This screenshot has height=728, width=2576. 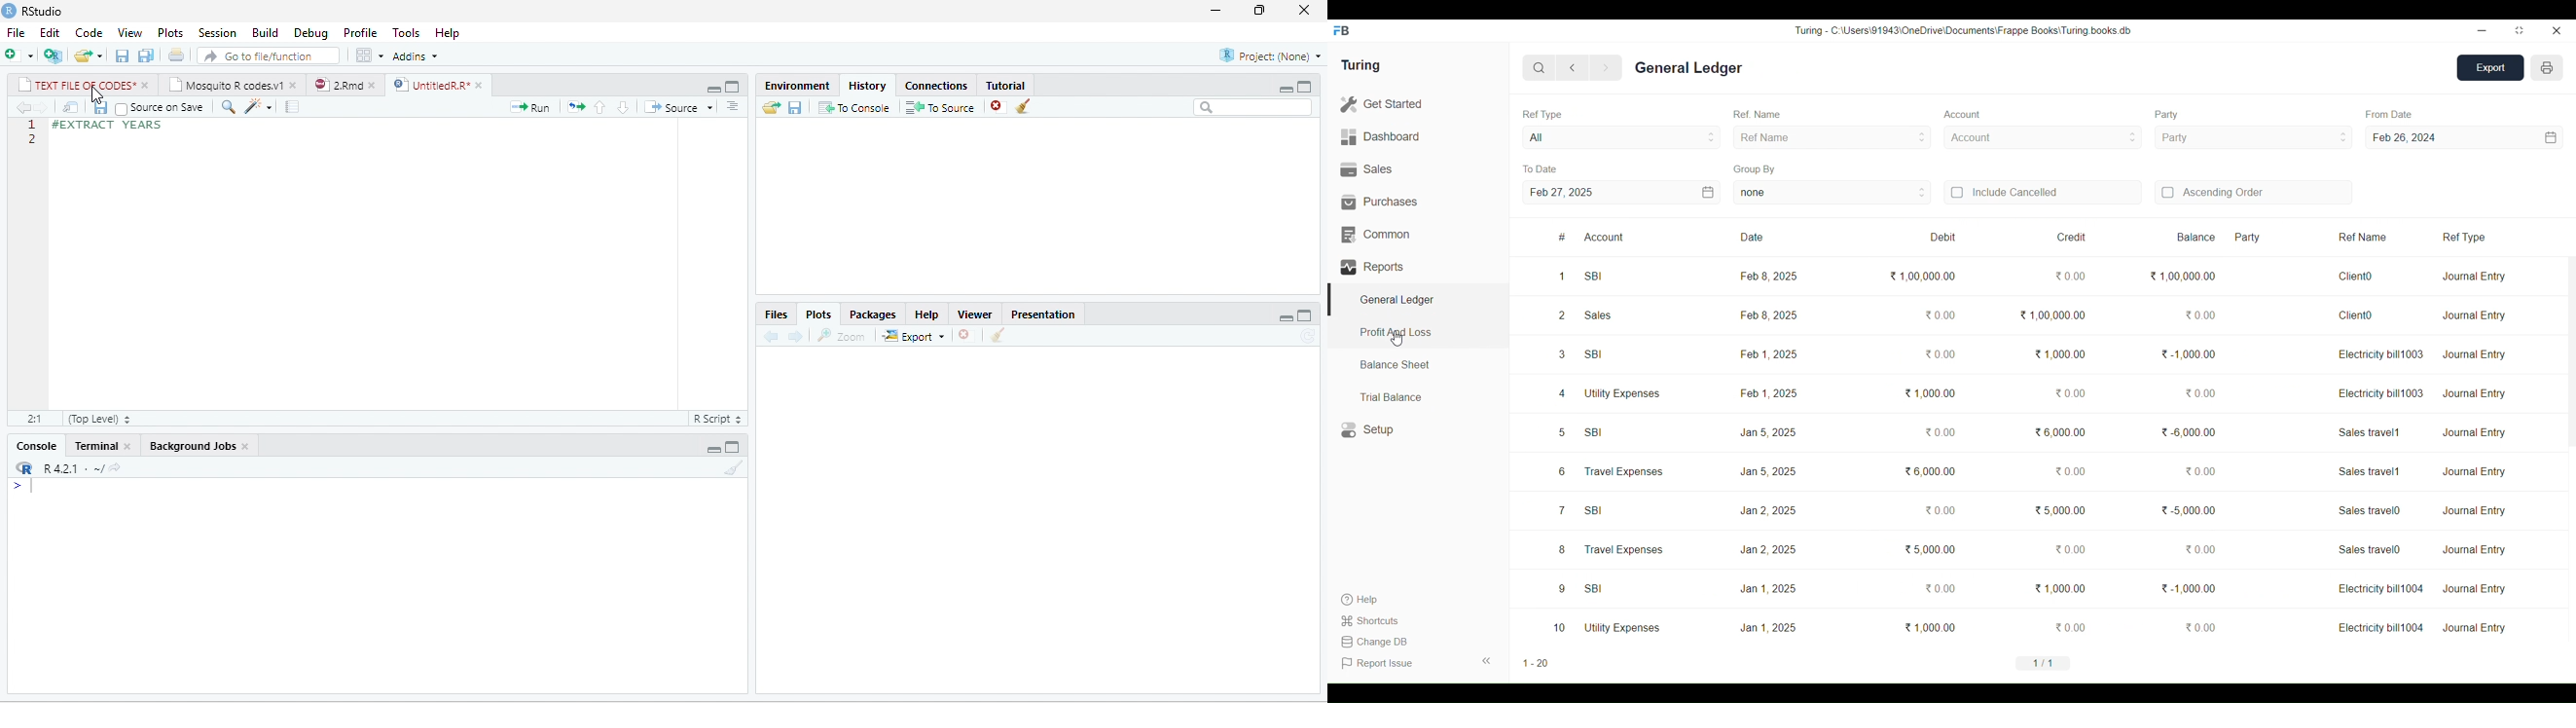 What do you see at coordinates (2370, 510) in the screenshot?
I see `Sales travel0` at bounding box center [2370, 510].